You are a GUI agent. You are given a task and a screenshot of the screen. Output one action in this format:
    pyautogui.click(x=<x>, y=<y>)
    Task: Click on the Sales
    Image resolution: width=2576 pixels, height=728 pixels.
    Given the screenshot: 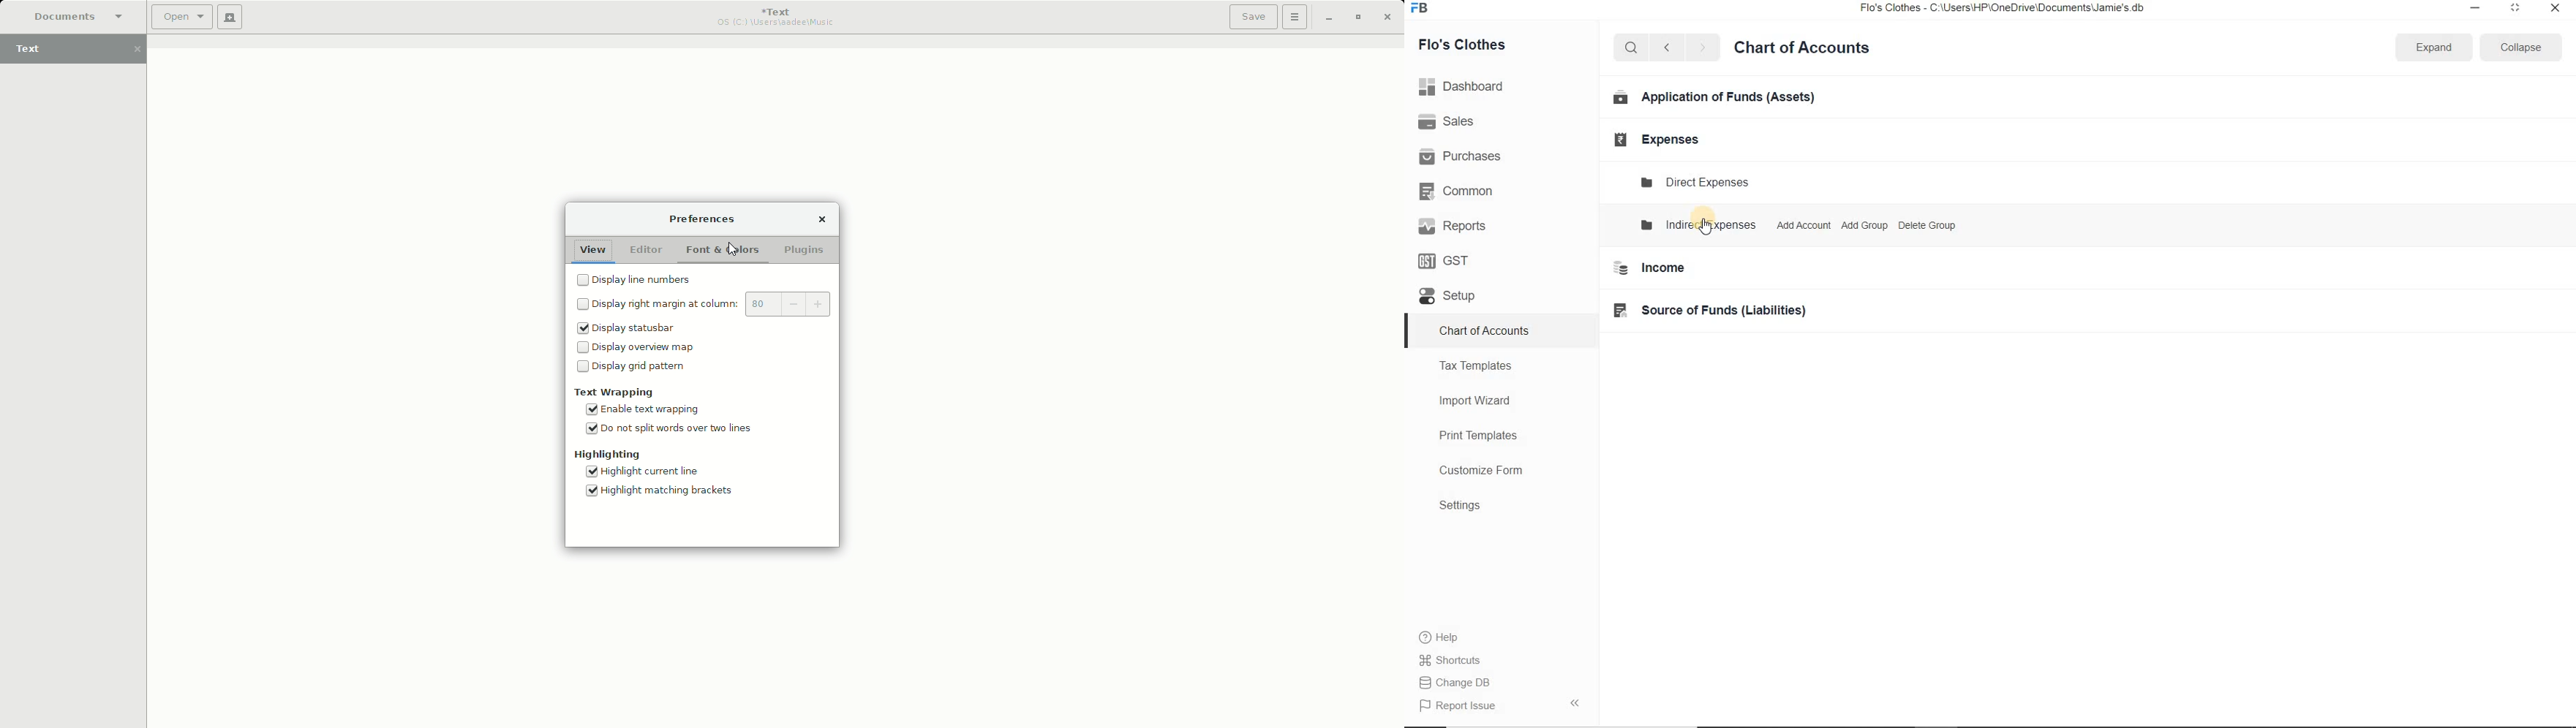 What is the action you would take?
    pyautogui.click(x=1449, y=121)
    